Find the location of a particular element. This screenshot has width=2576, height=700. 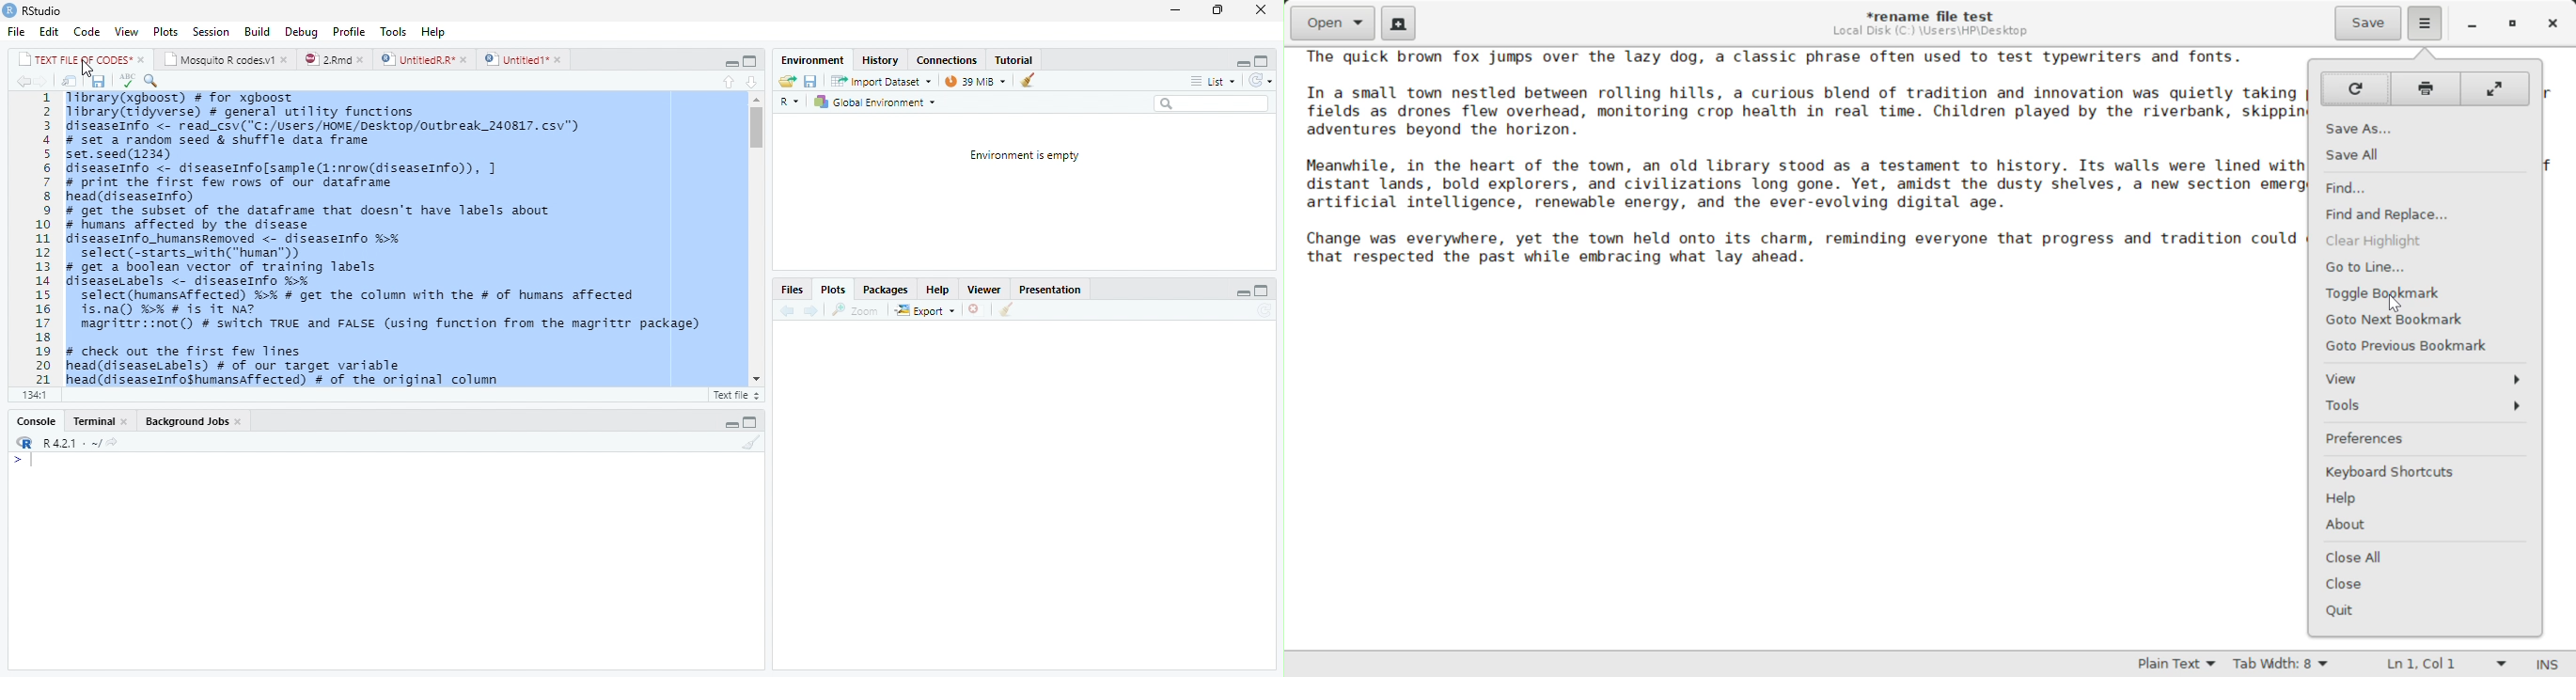

39MiB is located at coordinates (975, 79).